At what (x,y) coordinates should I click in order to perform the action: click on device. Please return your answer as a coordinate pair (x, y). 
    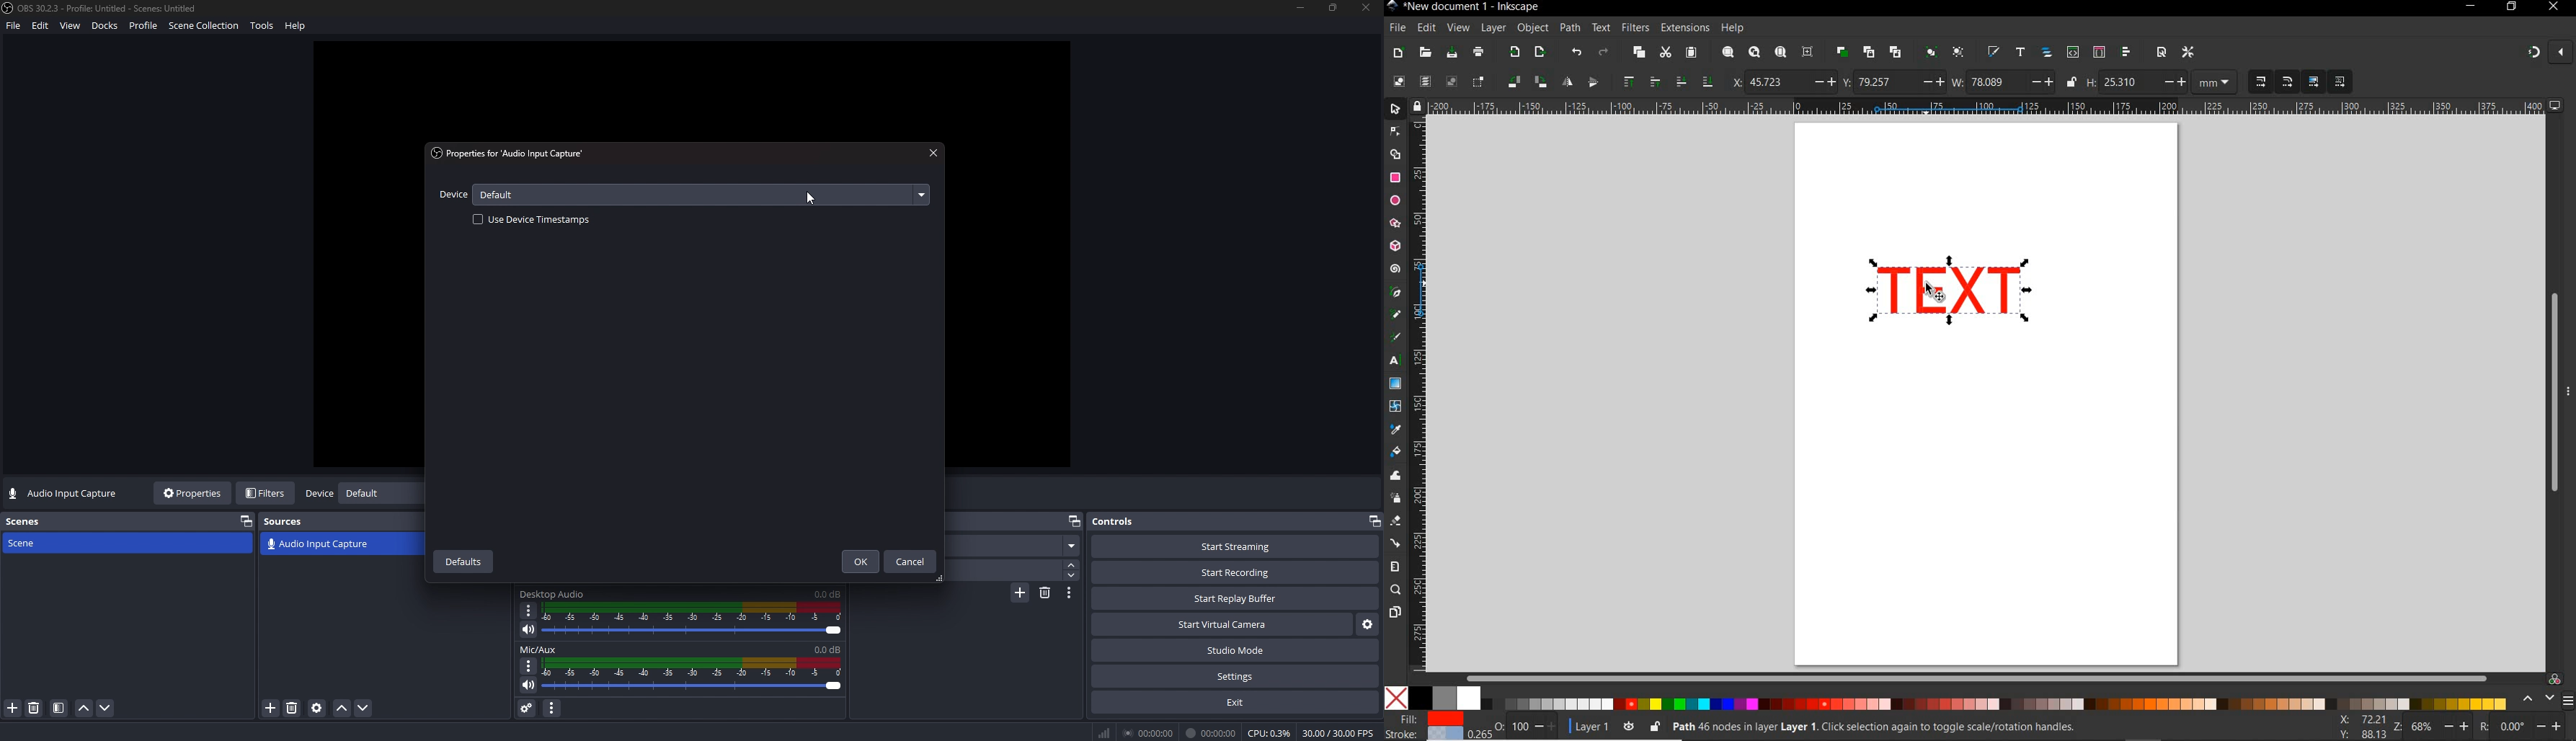
    Looking at the image, I should click on (453, 196).